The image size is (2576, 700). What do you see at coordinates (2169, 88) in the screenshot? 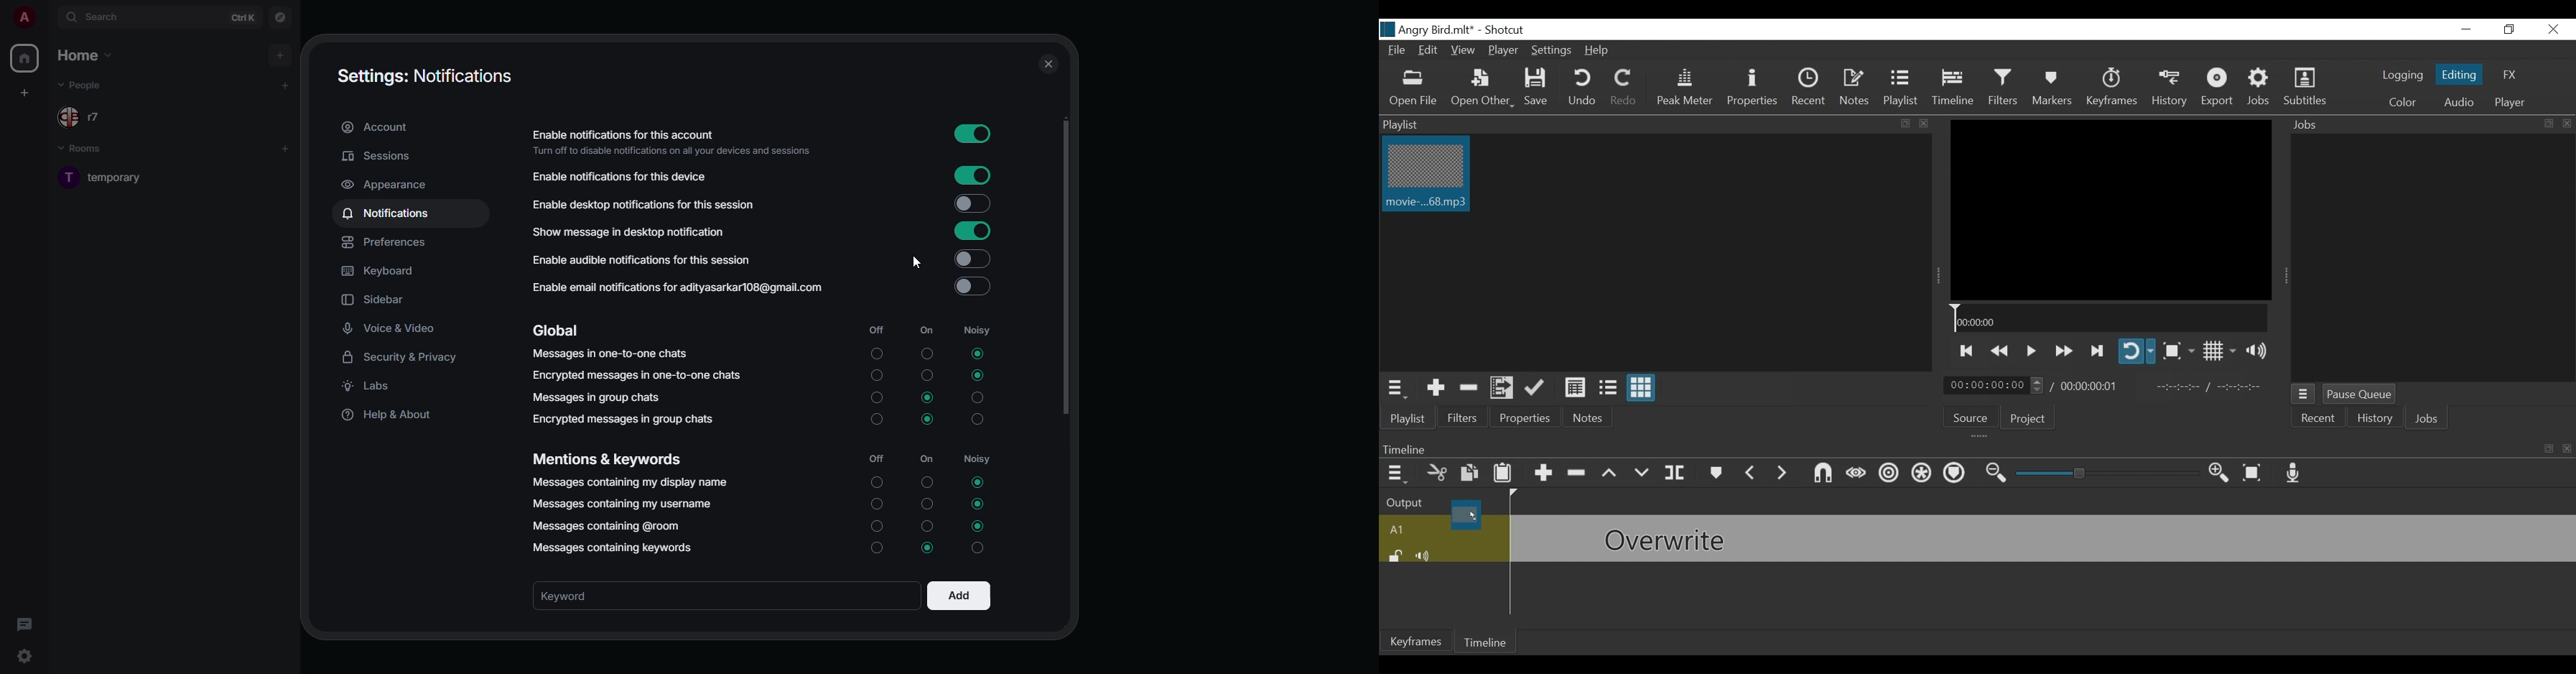
I see `History` at bounding box center [2169, 88].